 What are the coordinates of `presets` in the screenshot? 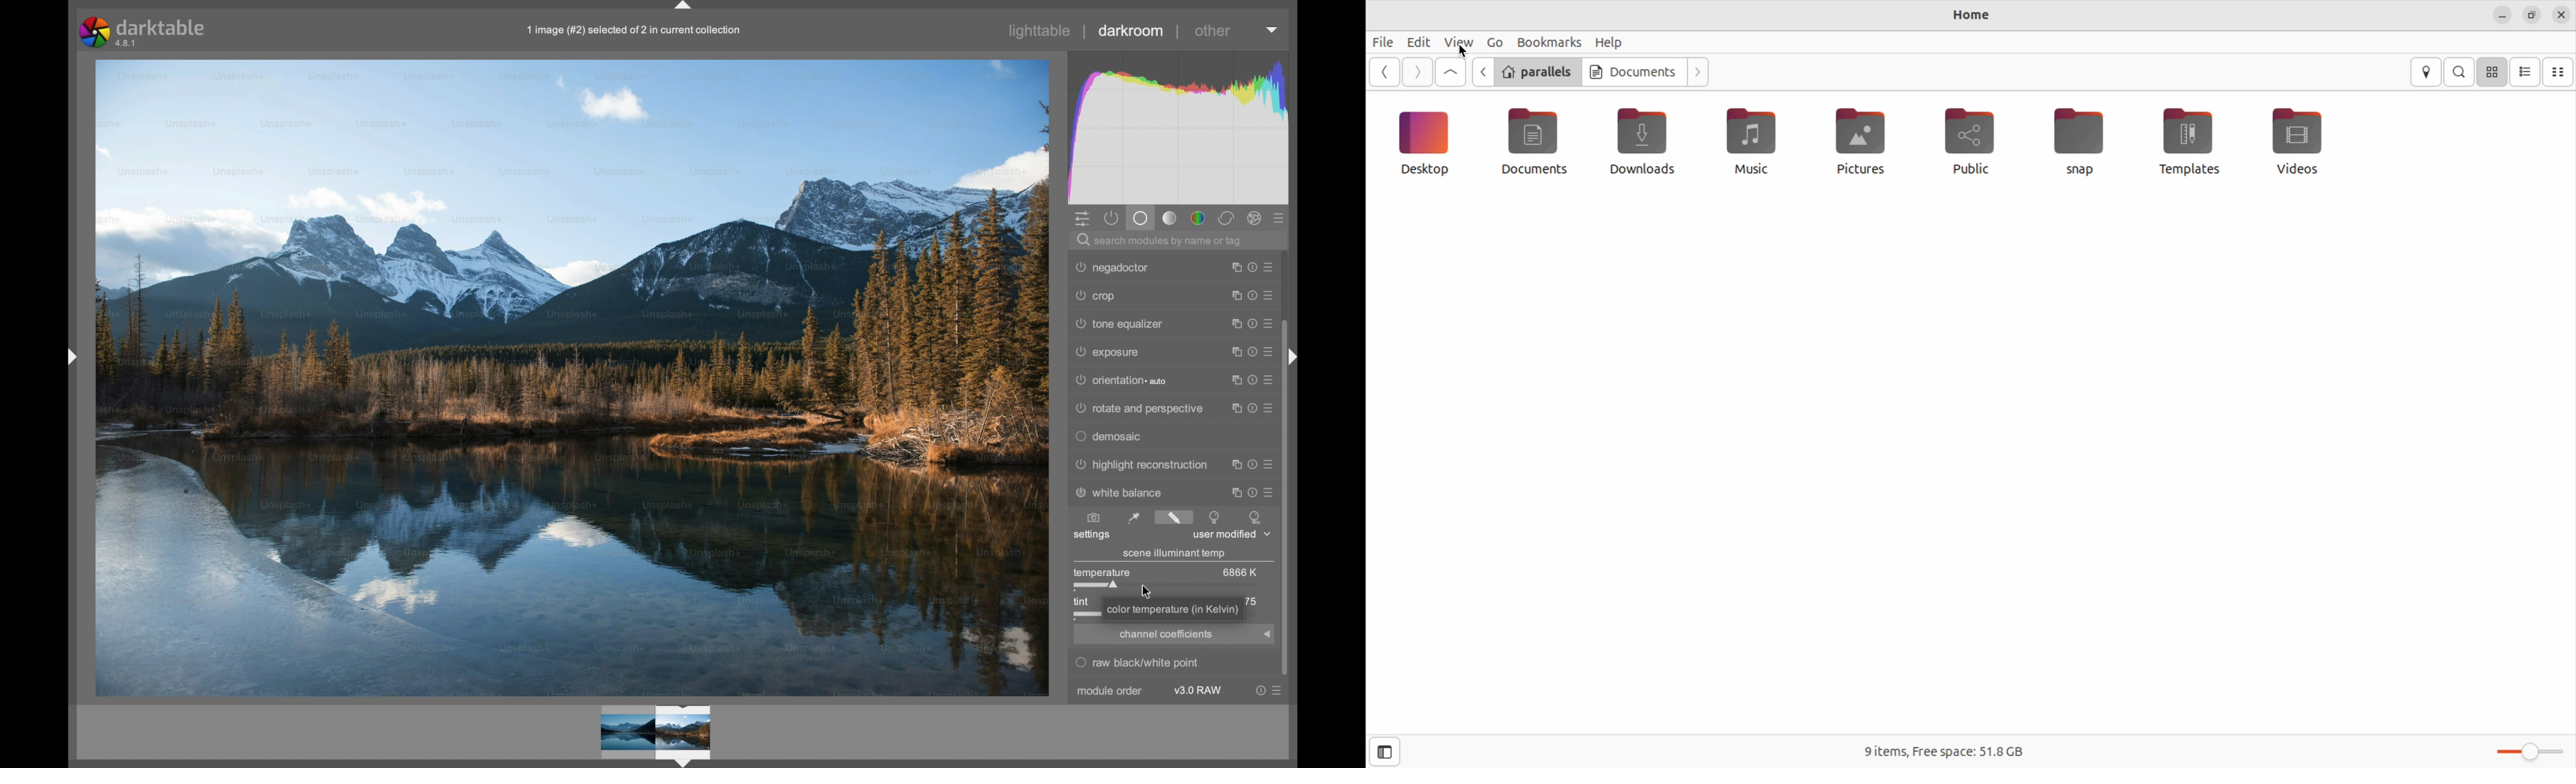 It's located at (1272, 376).